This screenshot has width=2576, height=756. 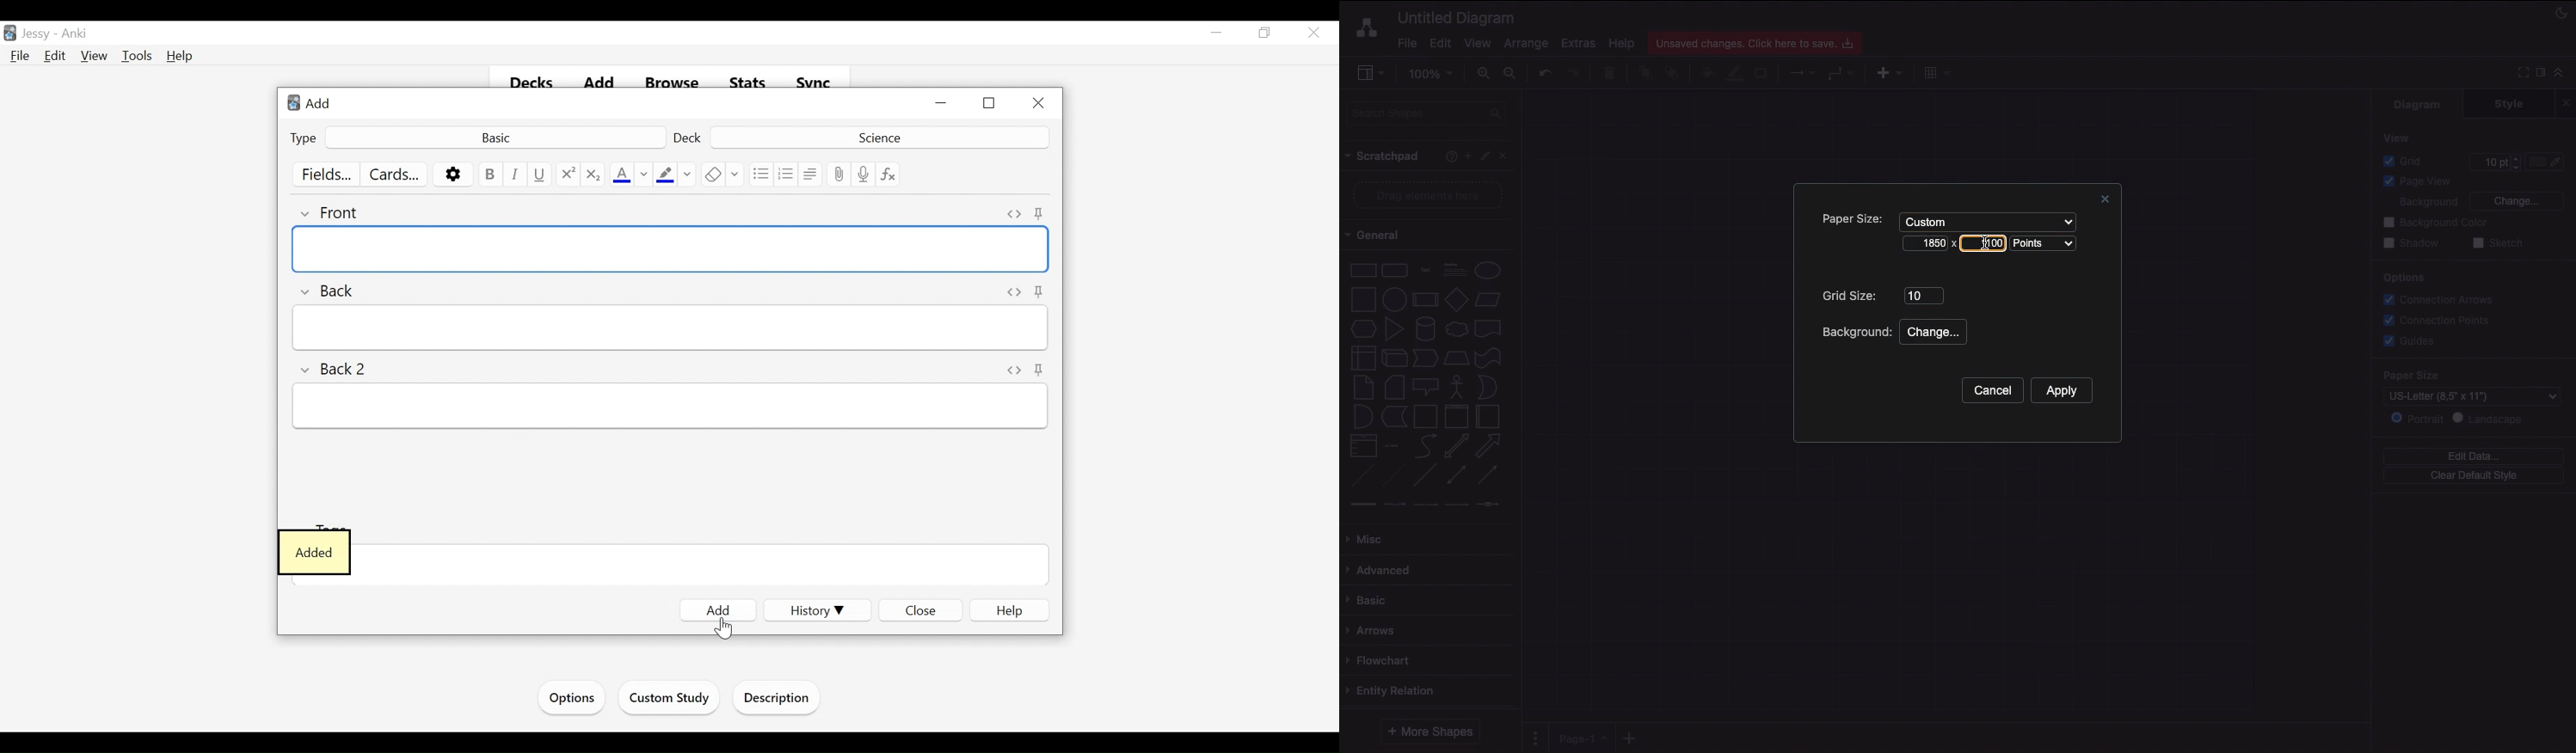 What do you see at coordinates (622, 175) in the screenshot?
I see `Text Color` at bounding box center [622, 175].